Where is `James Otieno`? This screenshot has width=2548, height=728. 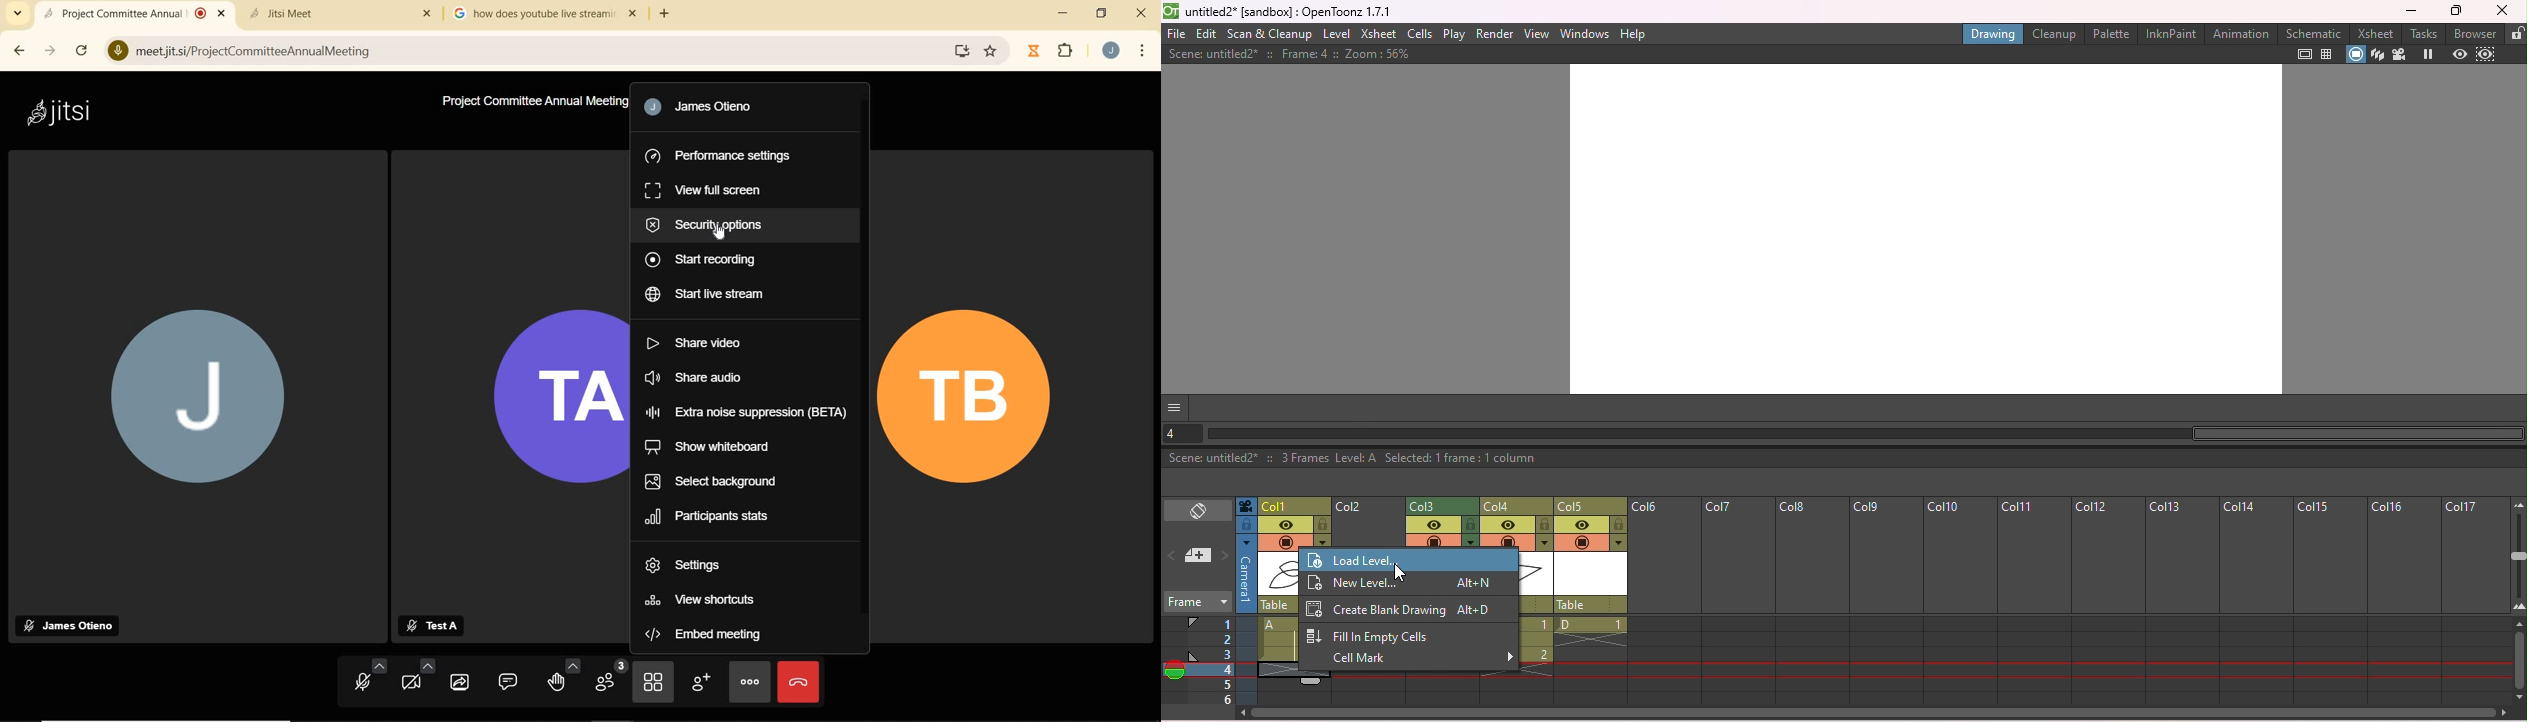 James Otieno is located at coordinates (709, 106).